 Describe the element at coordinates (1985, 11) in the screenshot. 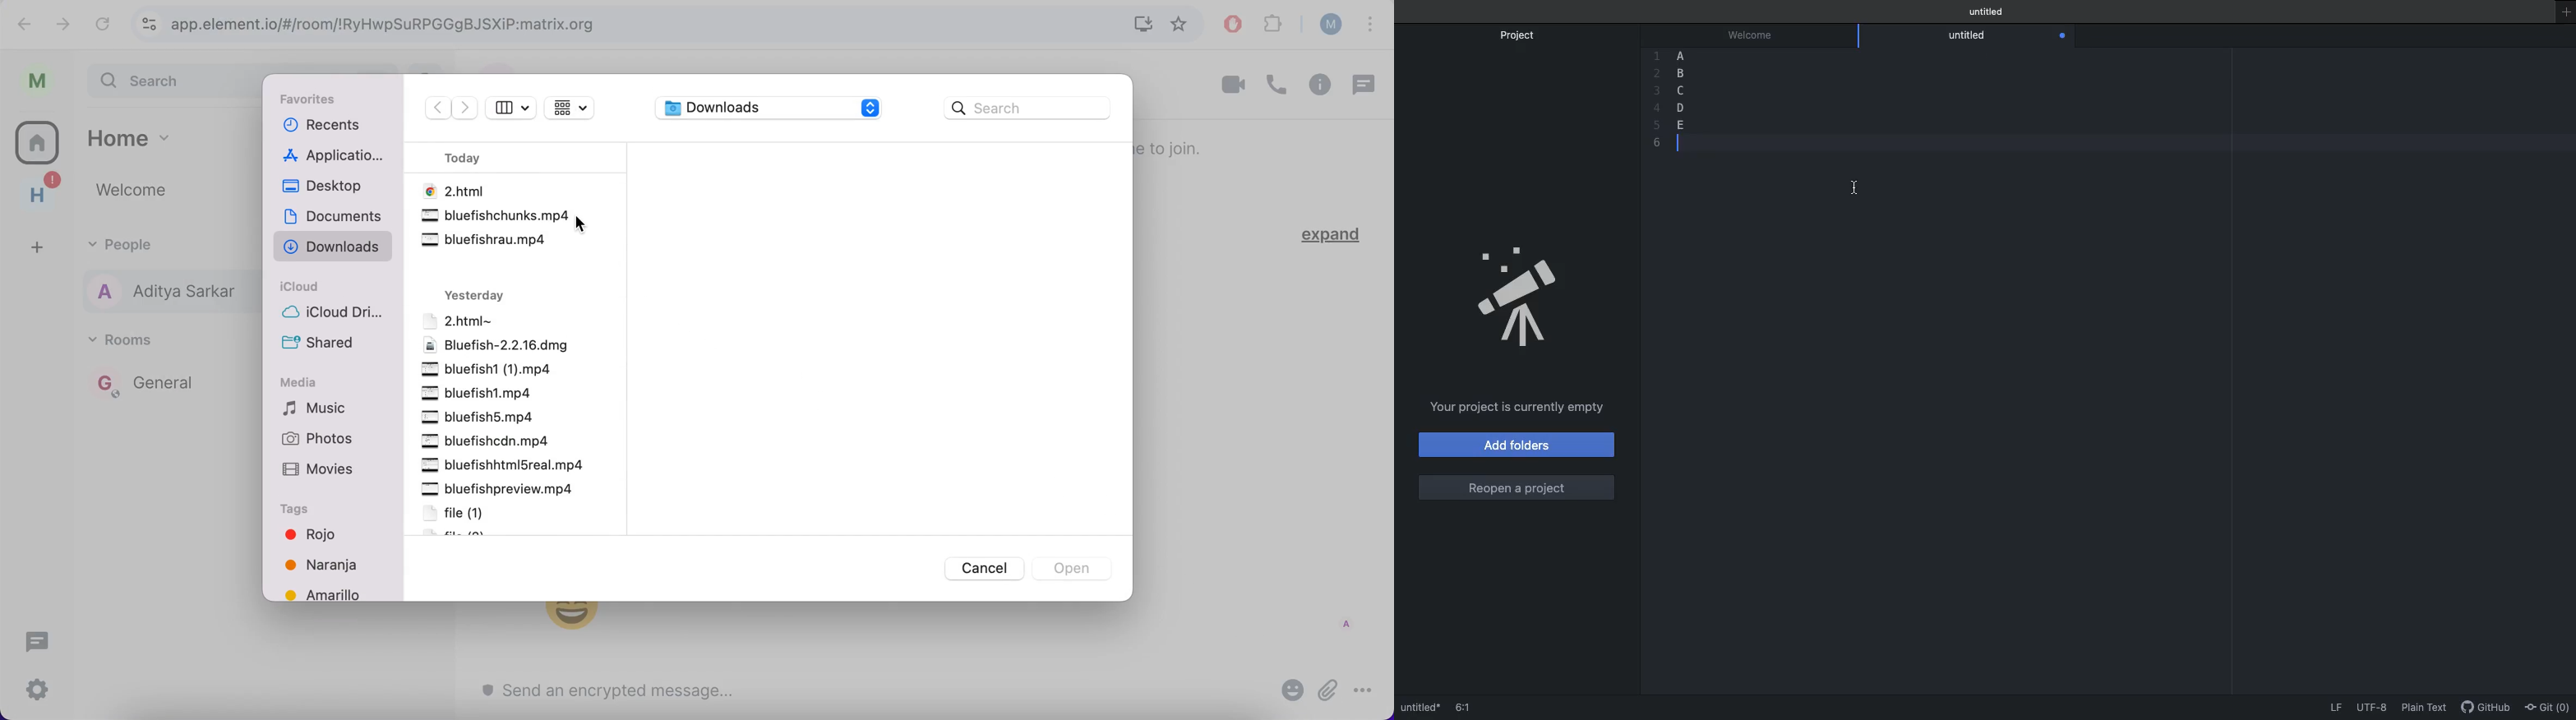

I see `untitled` at that location.